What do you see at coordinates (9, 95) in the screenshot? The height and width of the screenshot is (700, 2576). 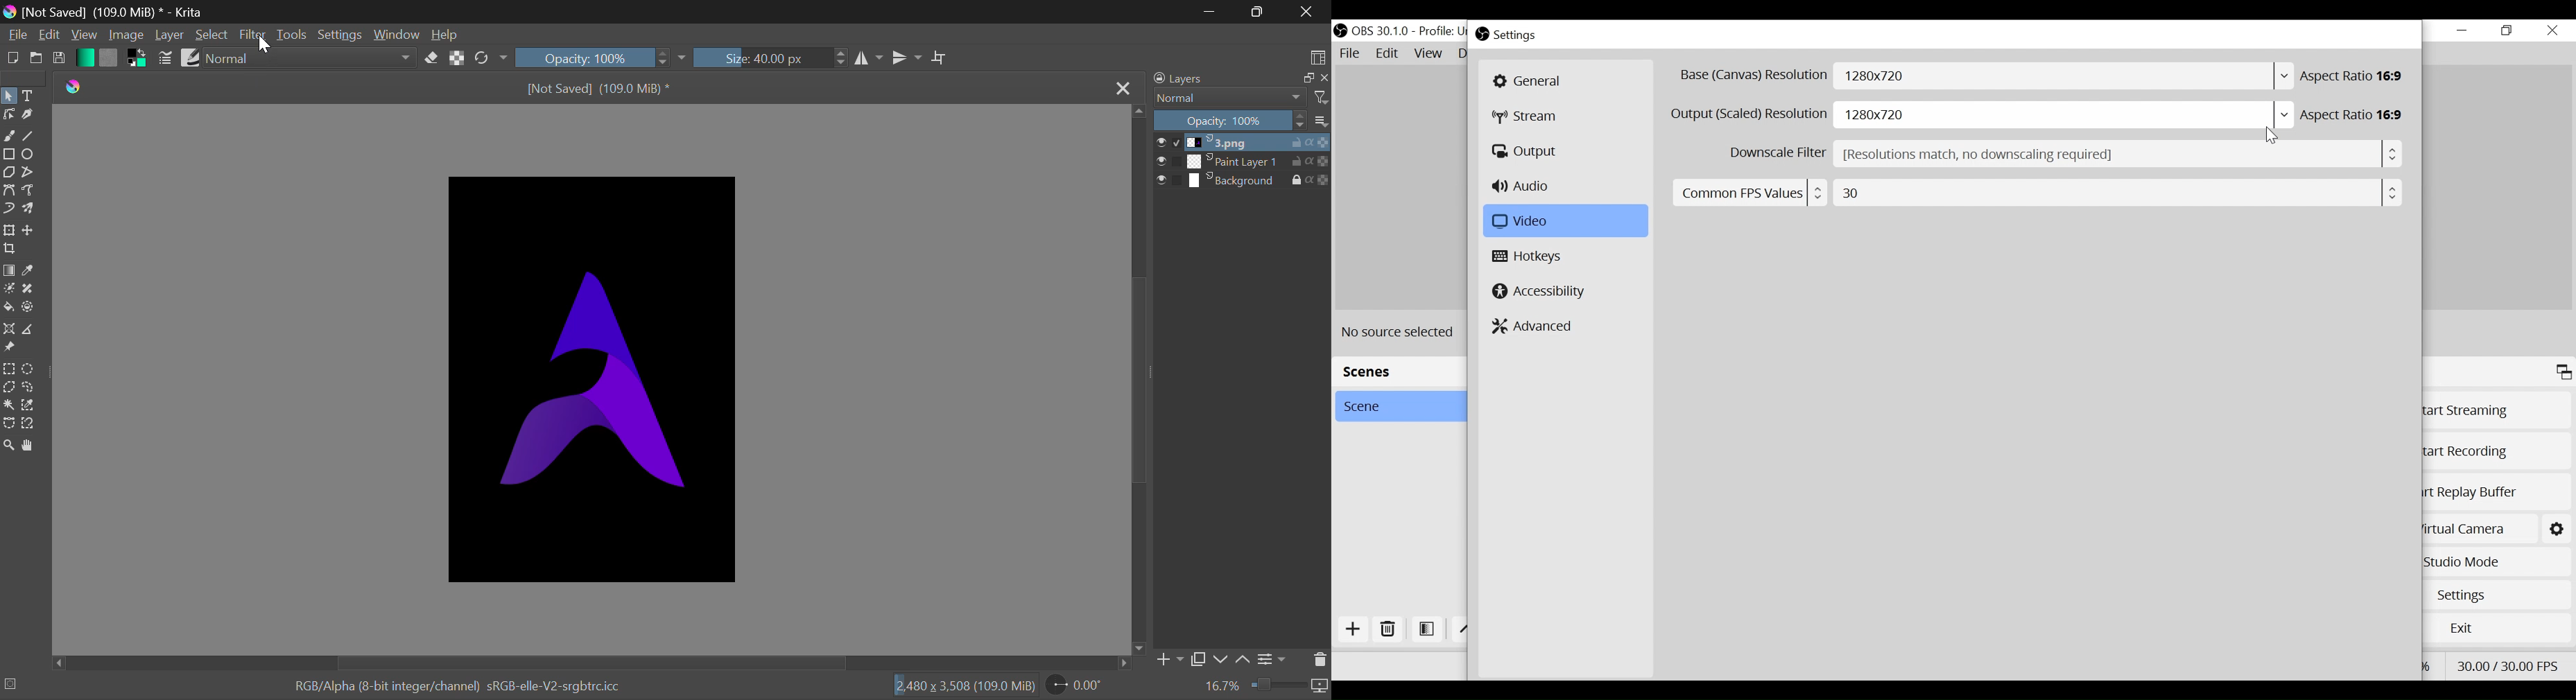 I see `Select` at bounding box center [9, 95].